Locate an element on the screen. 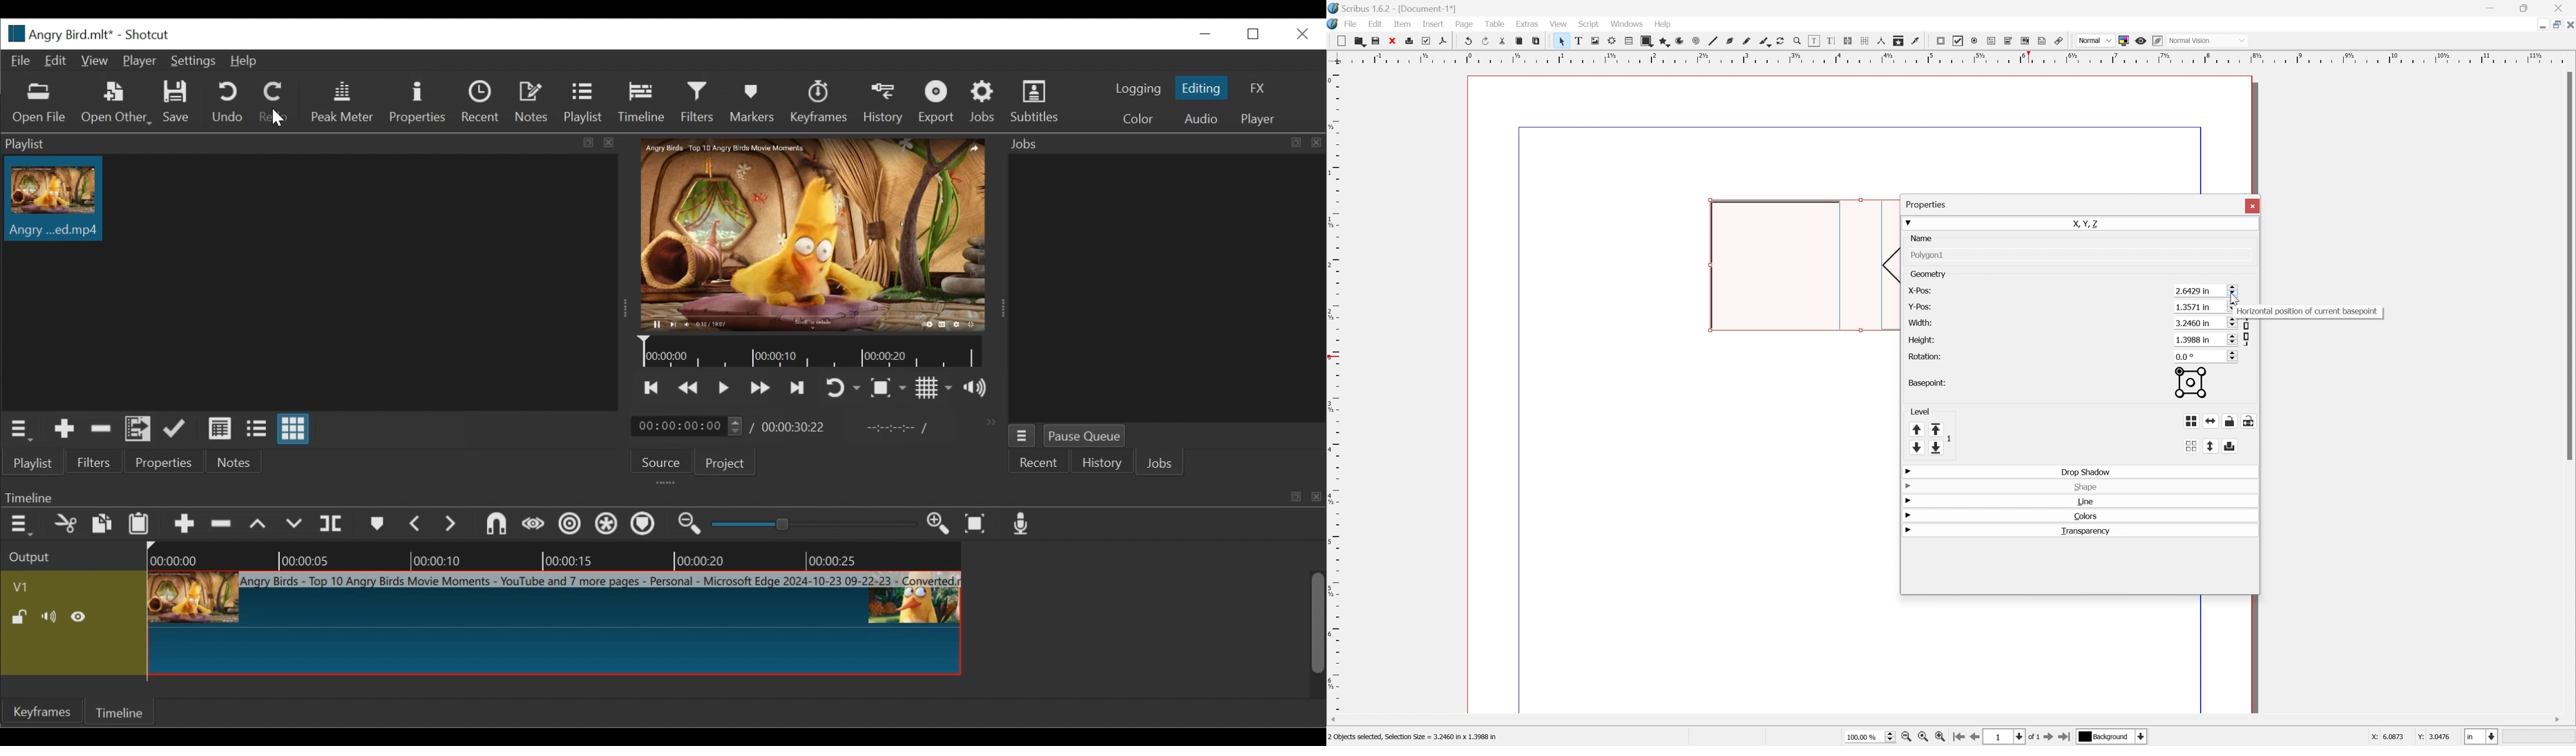 The height and width of the screenshot is (756, 2576). Clip is located at coordinates (555, 622).